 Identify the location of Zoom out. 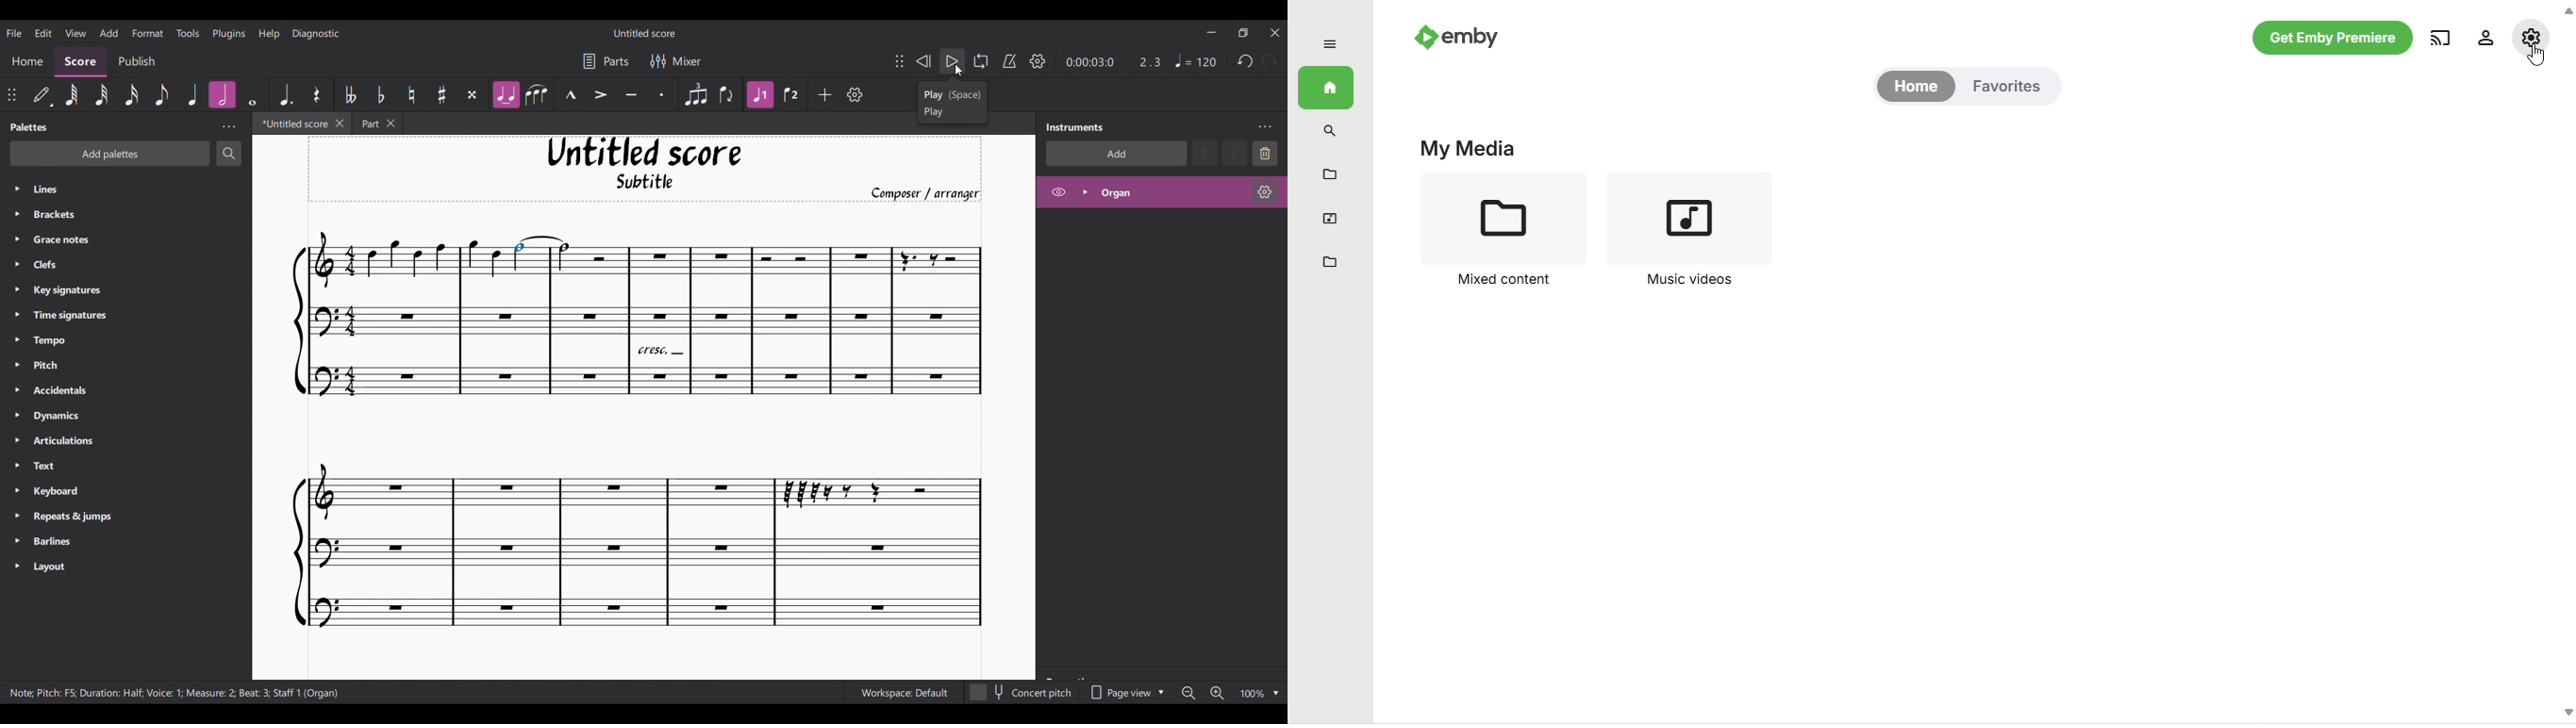
(1189, 693).